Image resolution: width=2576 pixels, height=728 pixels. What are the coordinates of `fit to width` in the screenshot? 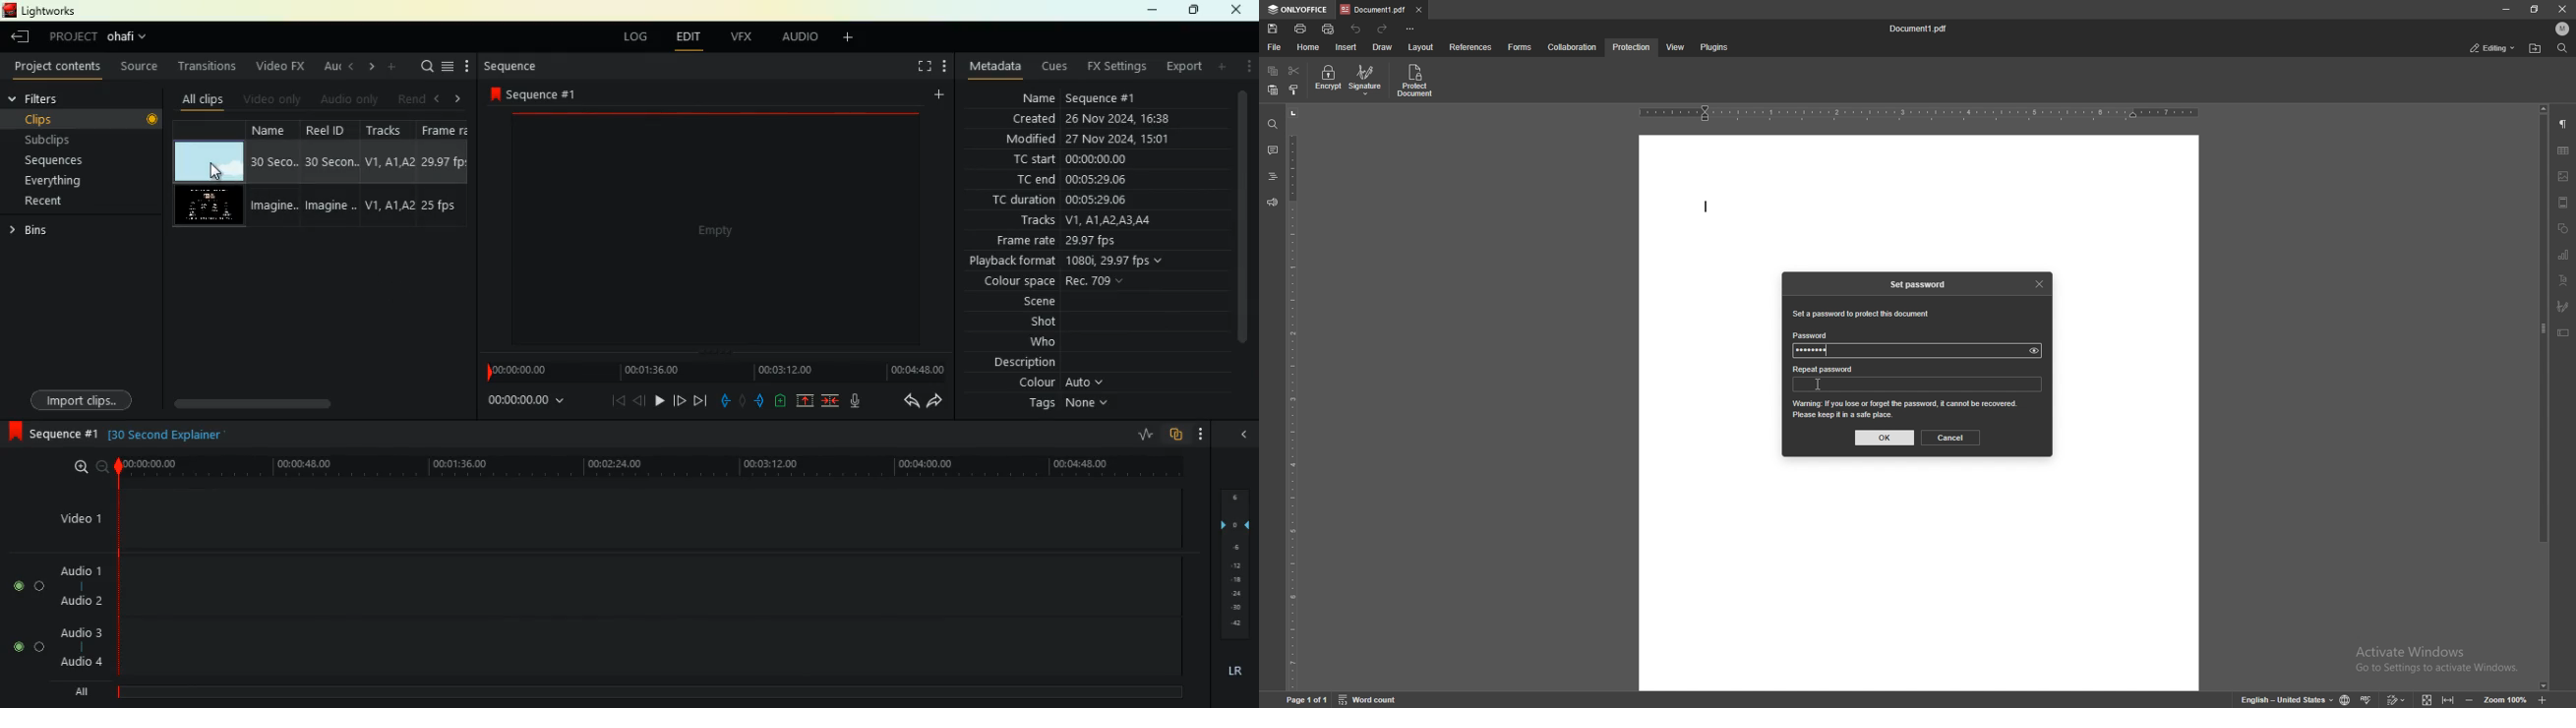 It's located at (2449, 698).